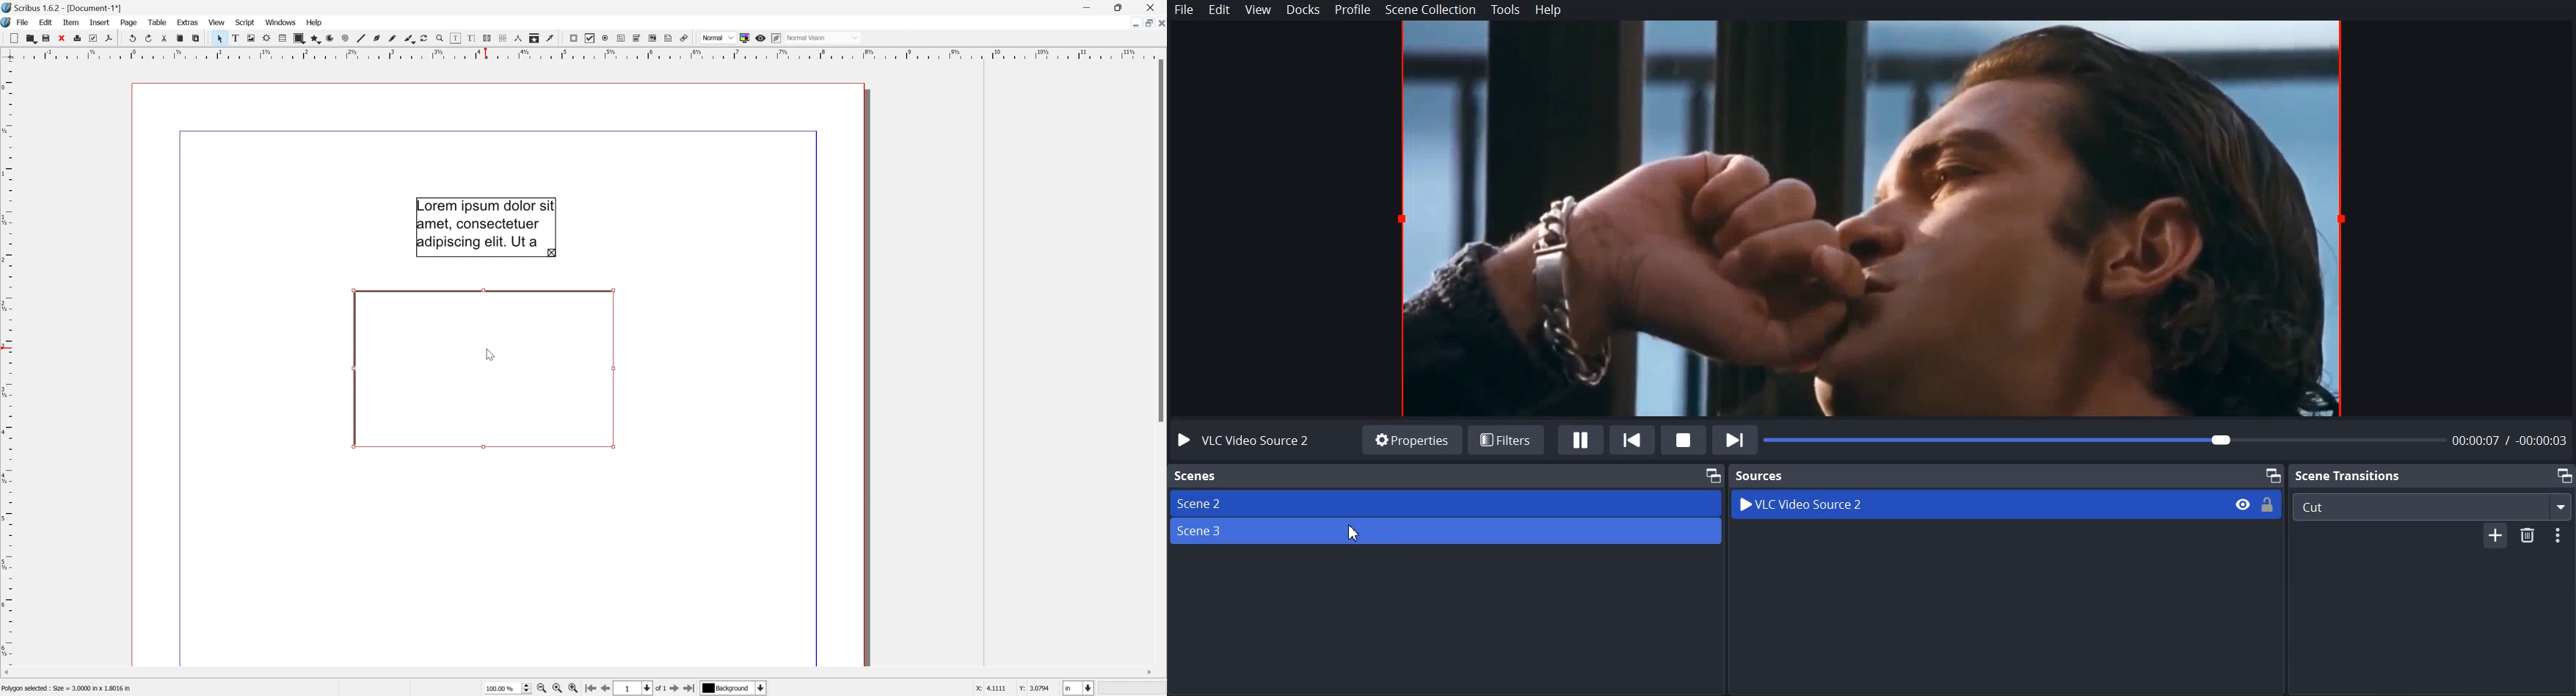 The width and height of the screenshot is (2576, 700). I want to click on Add file, so click(2492, 536).